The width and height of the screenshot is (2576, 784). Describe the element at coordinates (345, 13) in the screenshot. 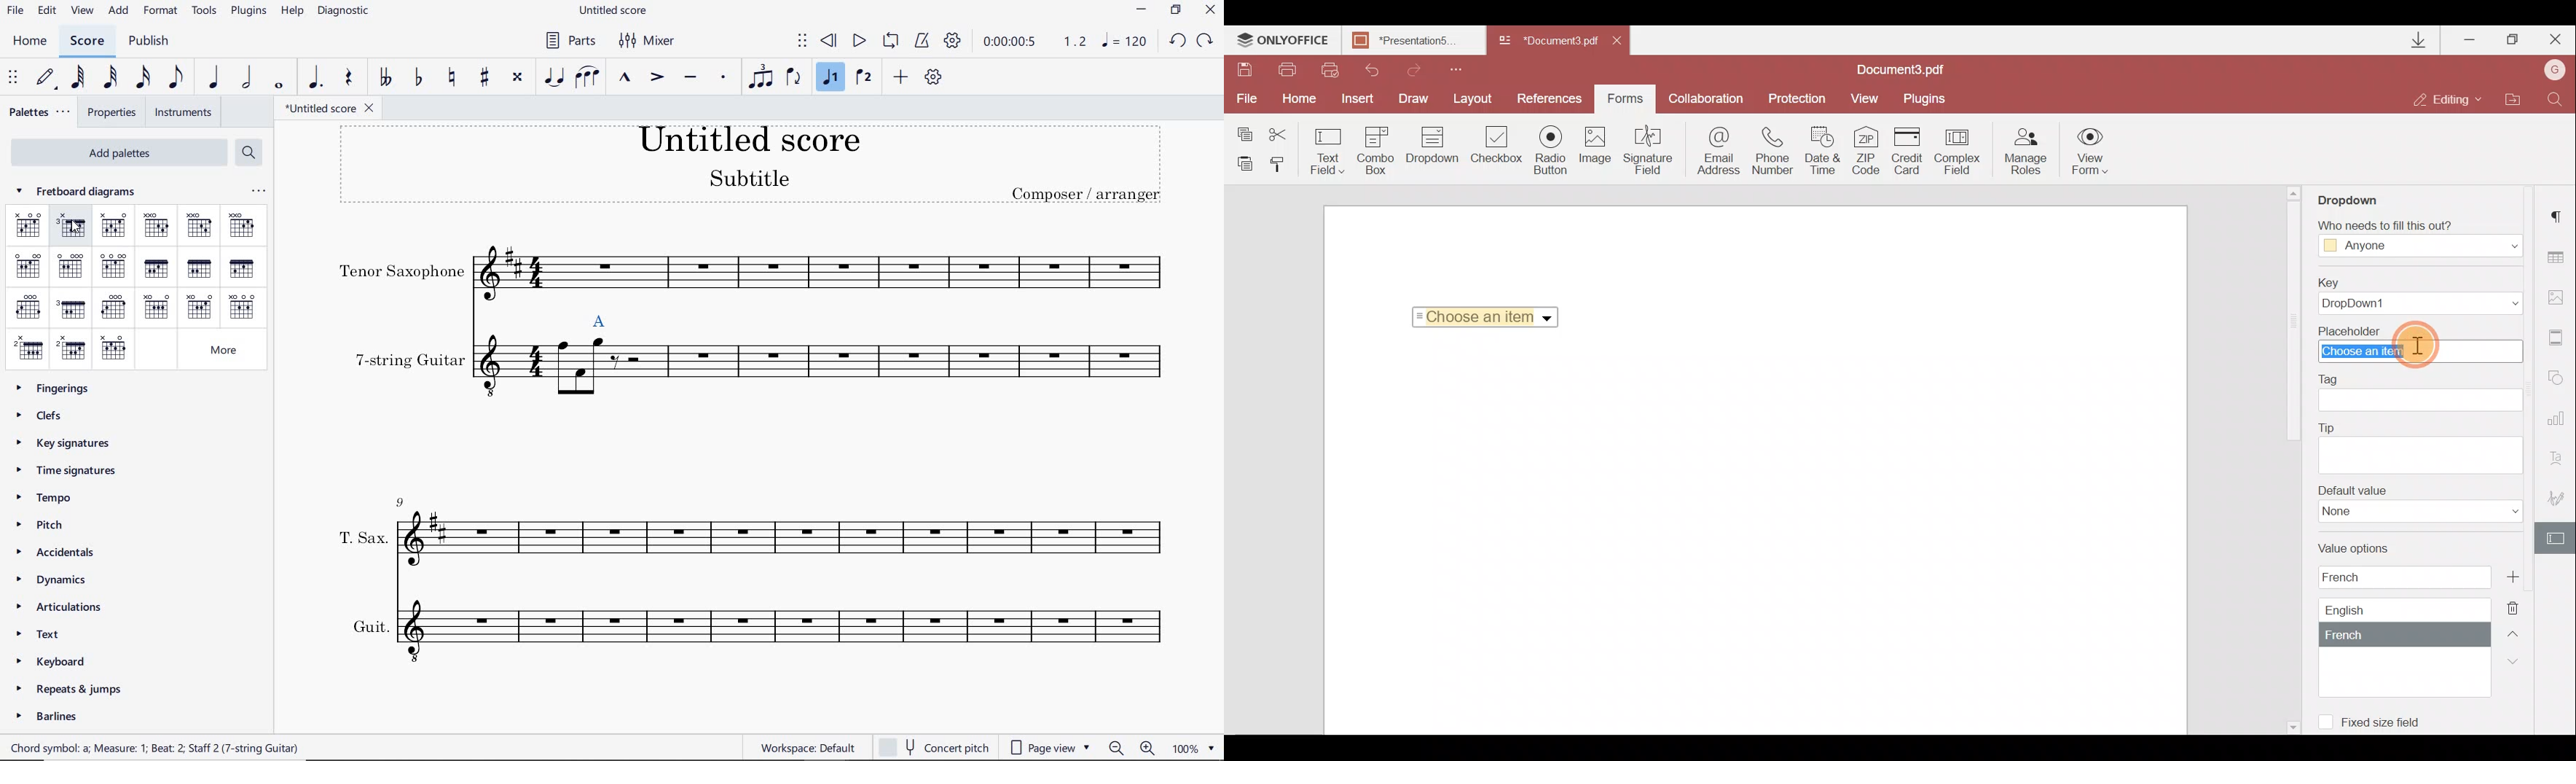

I see `DIAGNOSTIC` at that location.